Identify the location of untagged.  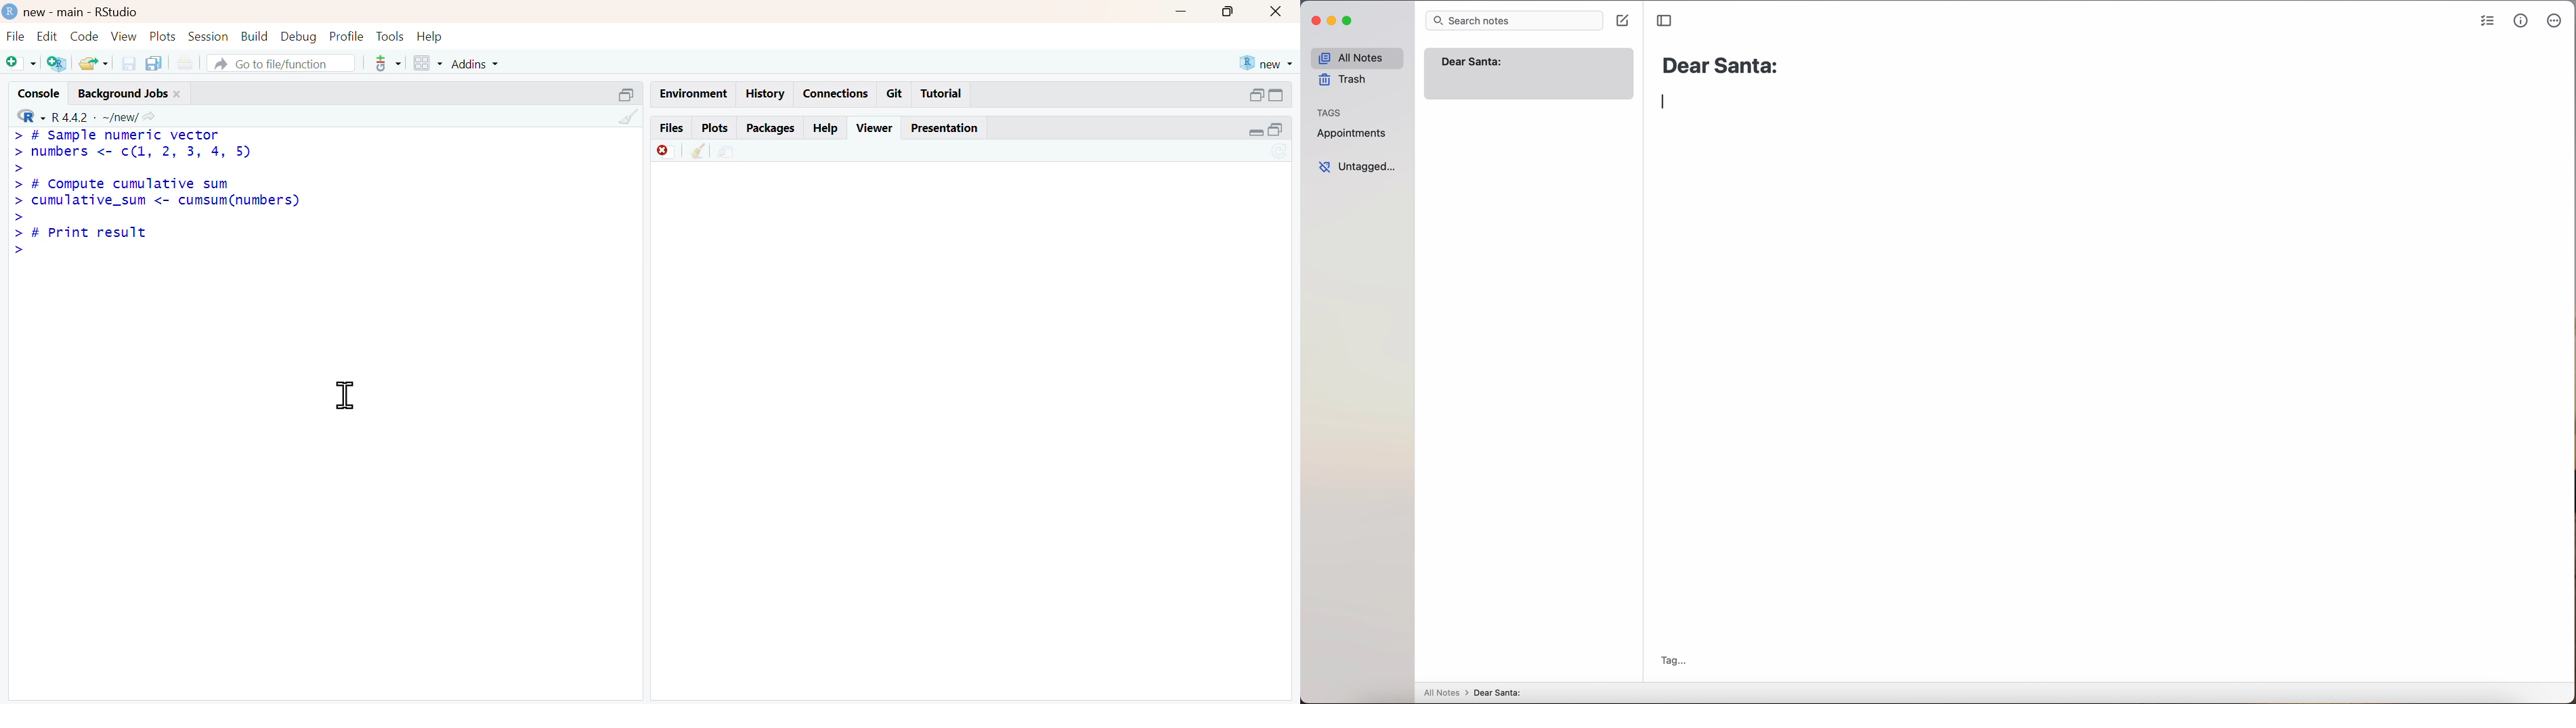
(1362, 167).